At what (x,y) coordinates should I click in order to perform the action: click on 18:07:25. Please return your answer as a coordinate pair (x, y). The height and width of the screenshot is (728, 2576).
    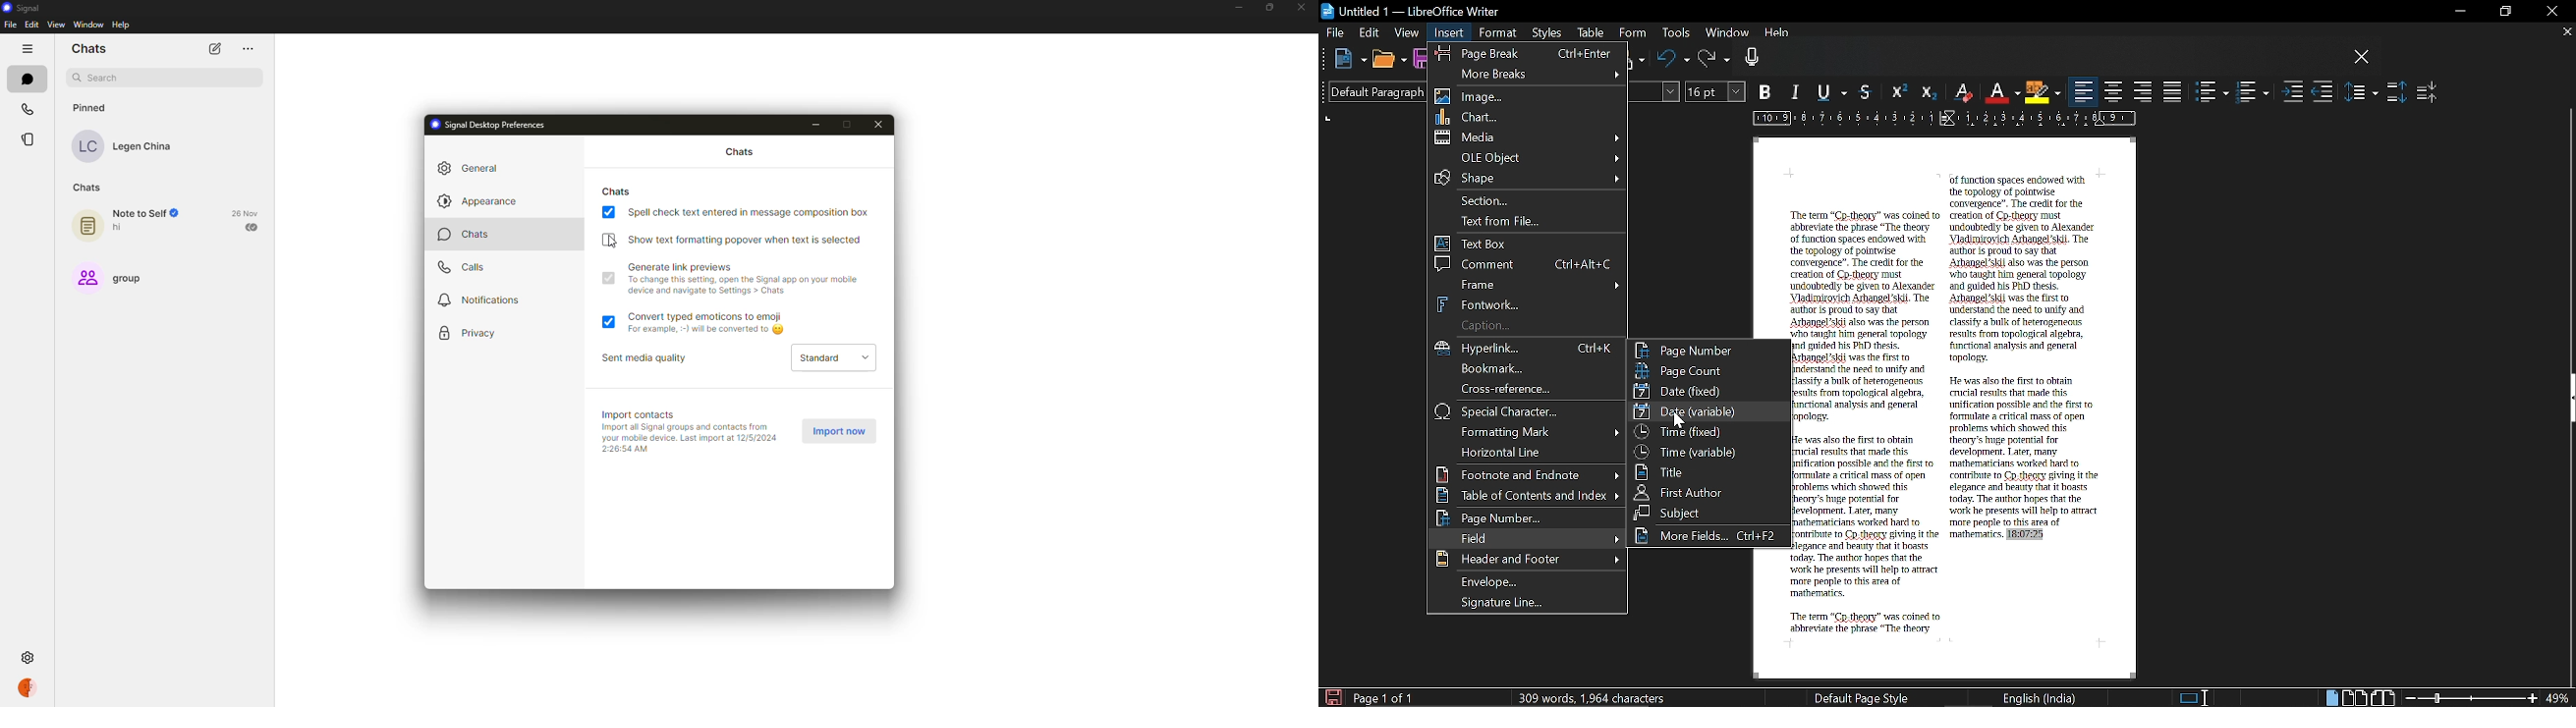
    Looking at the image, I should click on (2025, 535).